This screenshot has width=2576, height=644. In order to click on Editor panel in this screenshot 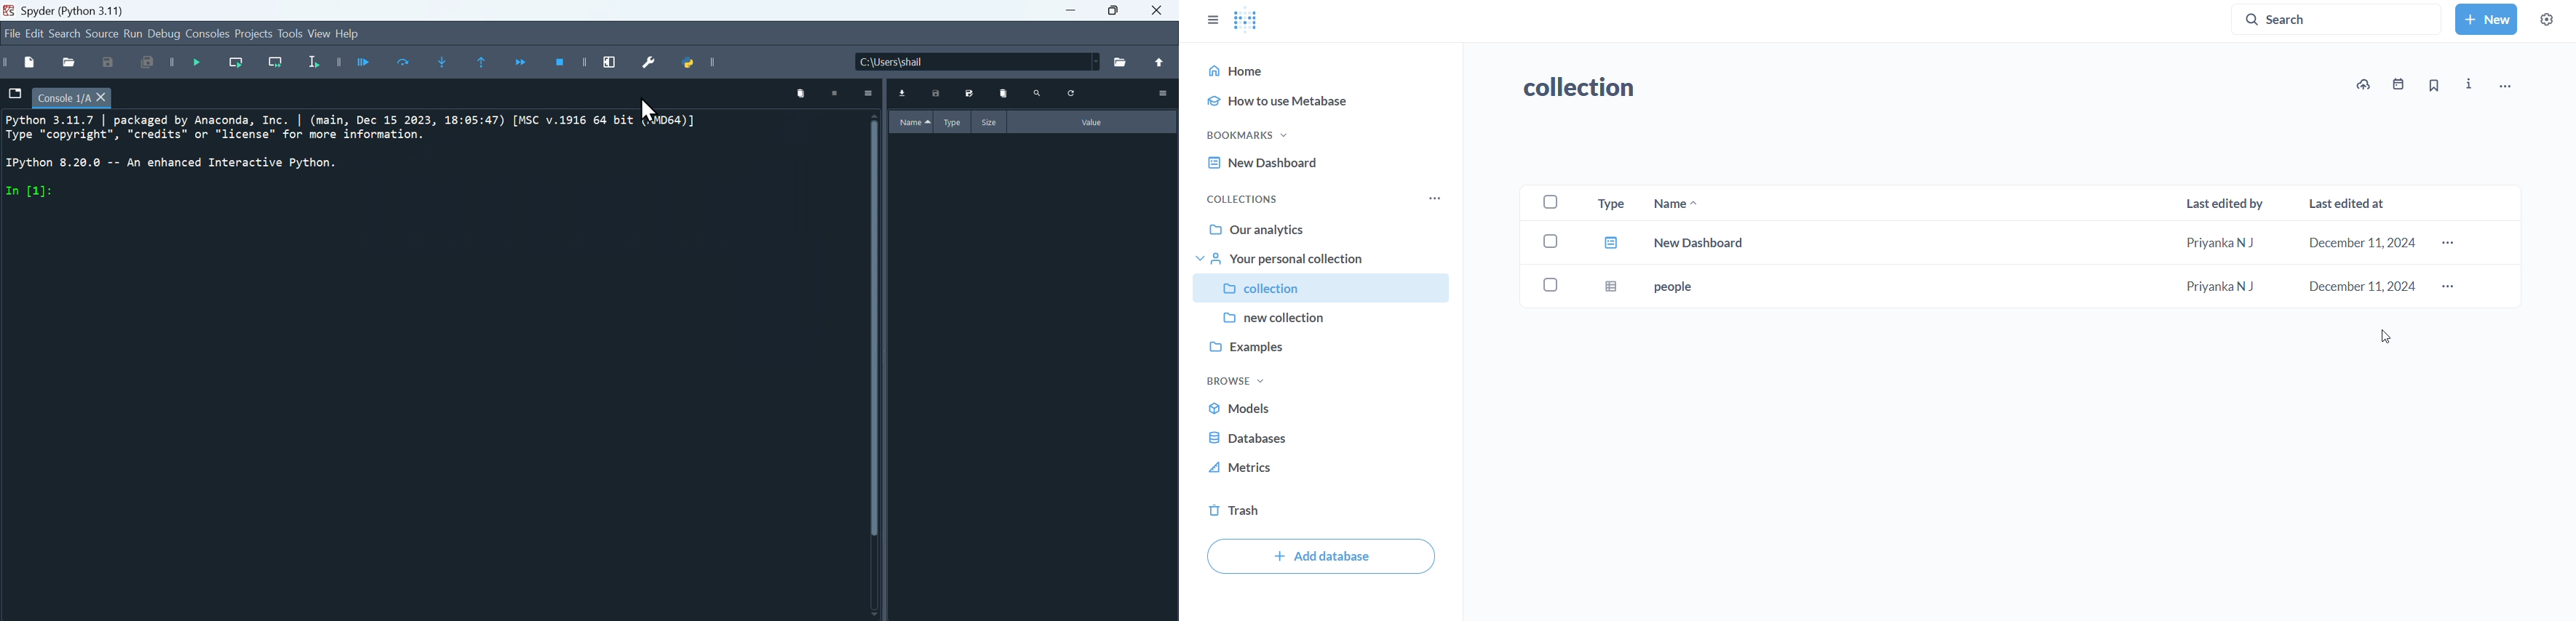, I will do `click(426, 366)`.